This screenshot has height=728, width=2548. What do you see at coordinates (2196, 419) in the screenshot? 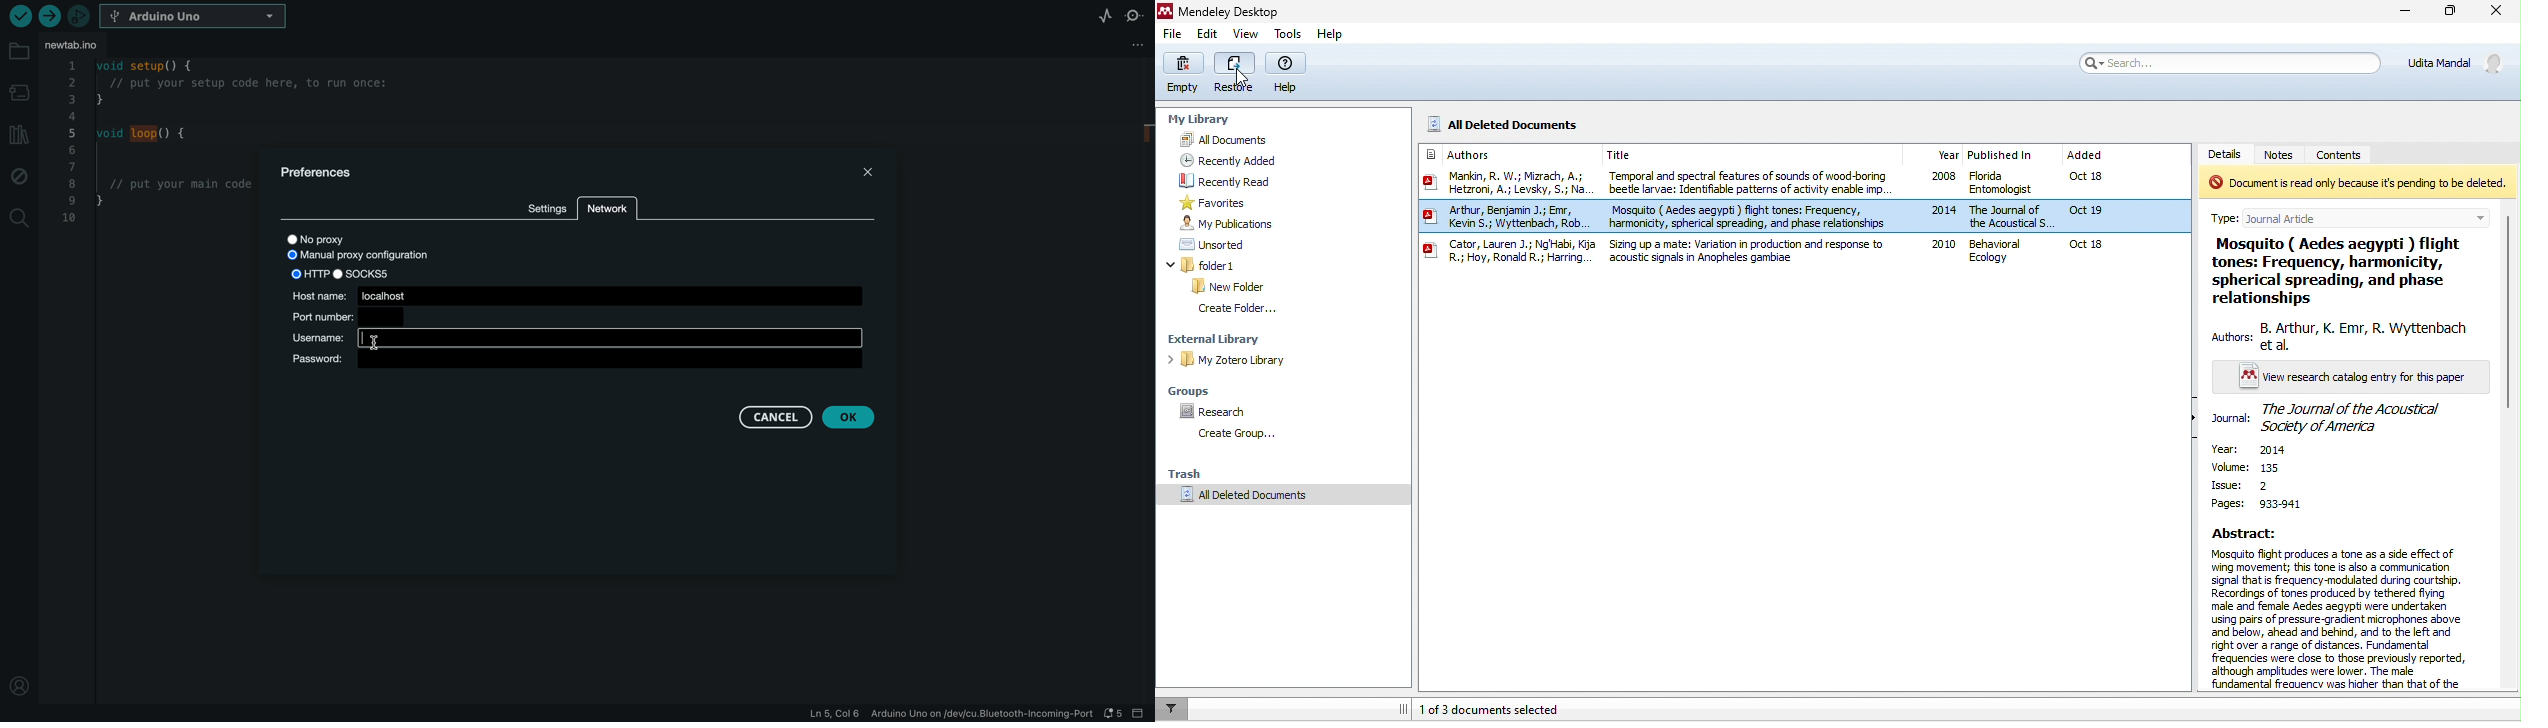
I see `hide/show` at bounding box center [2196, 419].